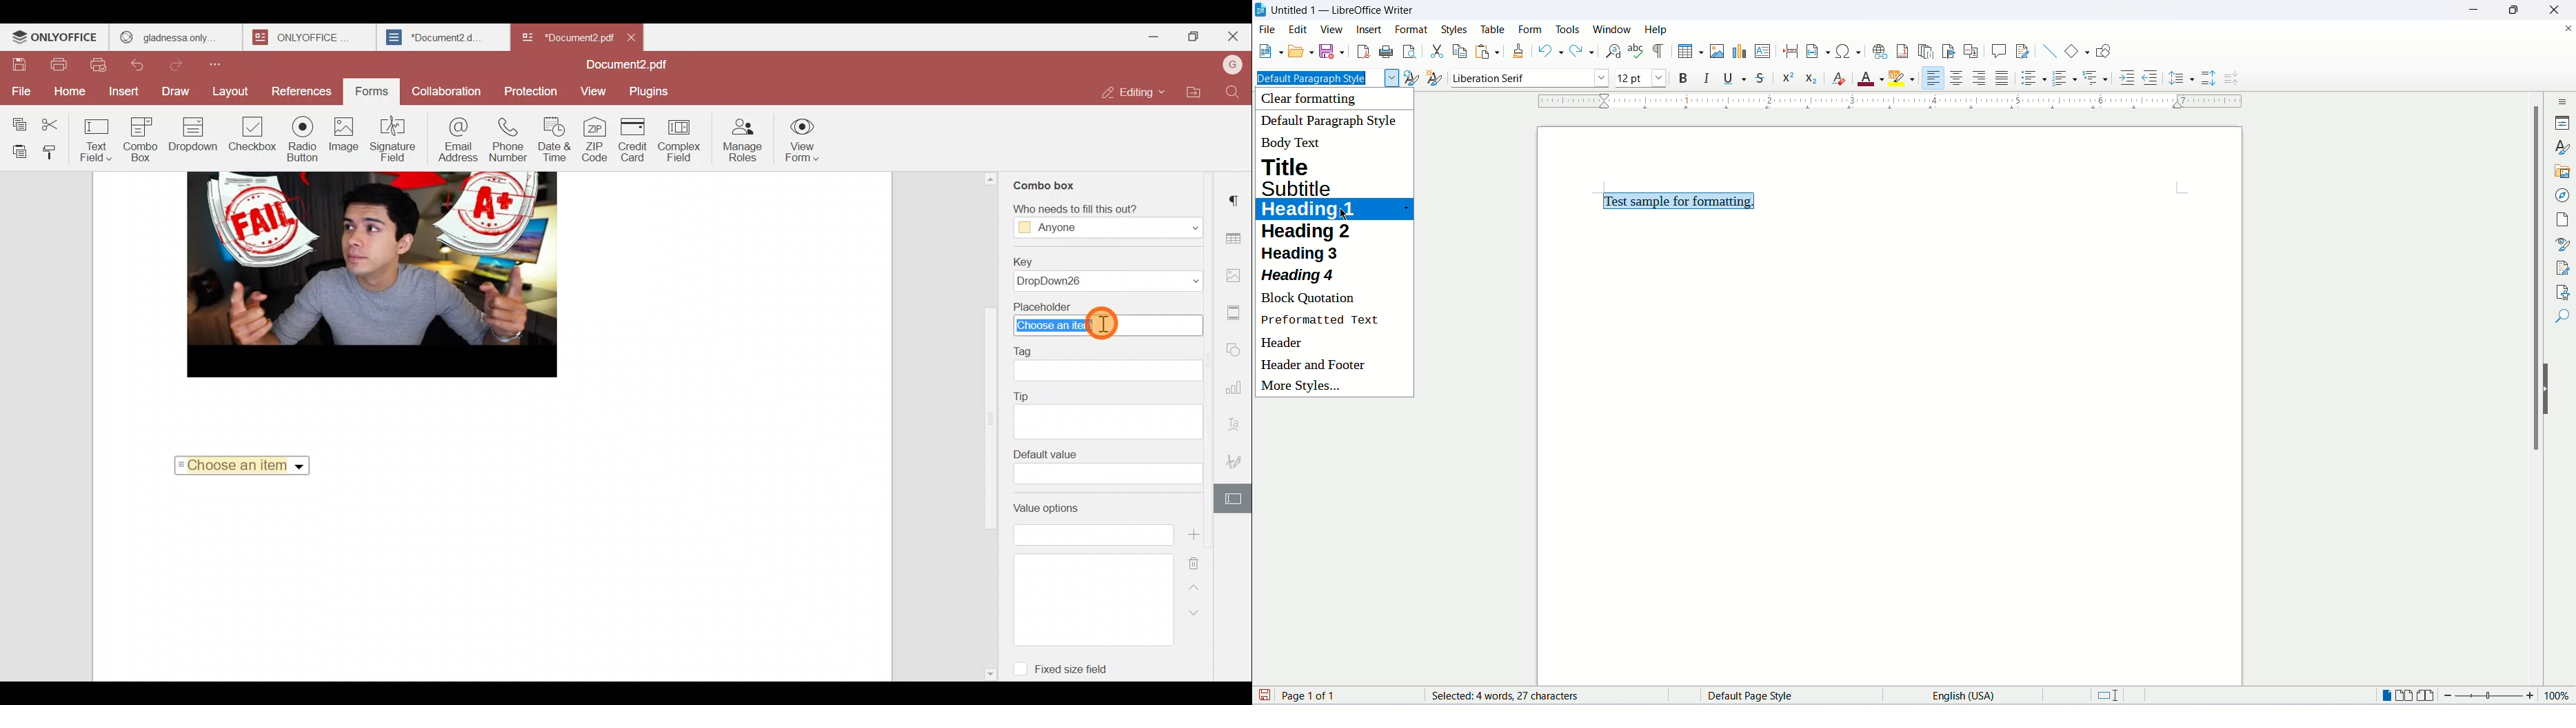  What do you see at coordinates (1332, 120) in the screenshot?
I see `default paragraph style` at bounding box center [1332, 120].